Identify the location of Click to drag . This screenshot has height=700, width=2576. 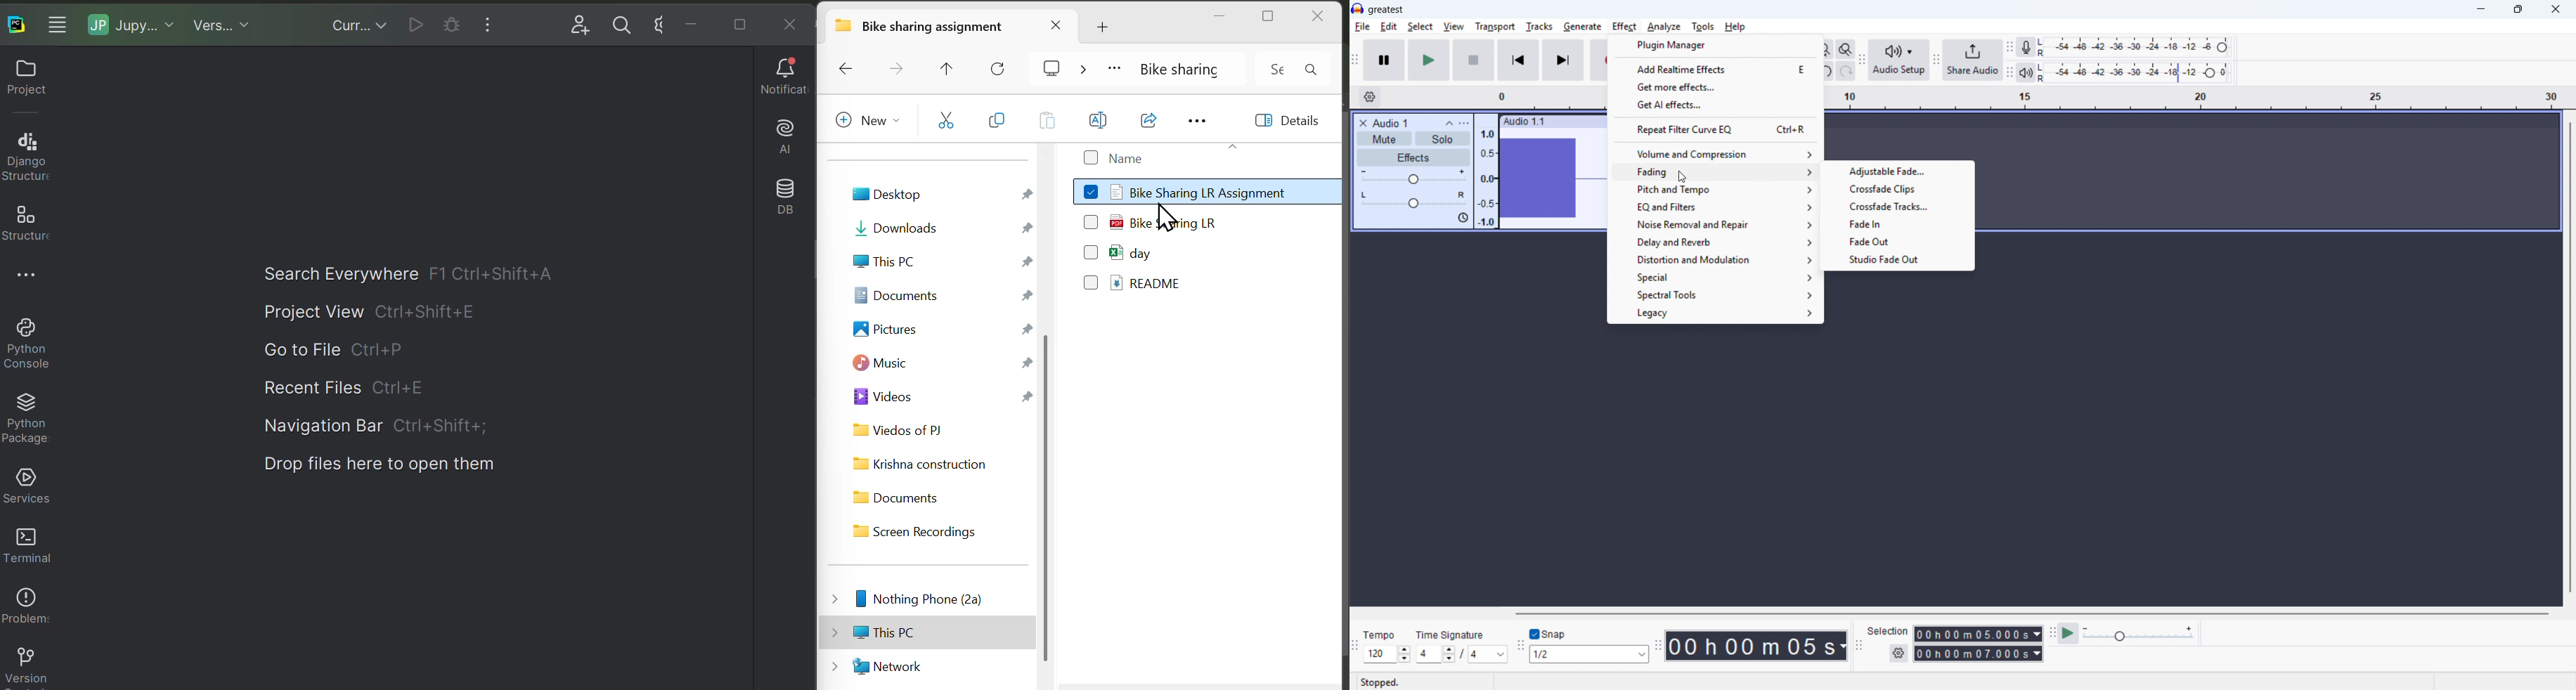
(1577, 121).